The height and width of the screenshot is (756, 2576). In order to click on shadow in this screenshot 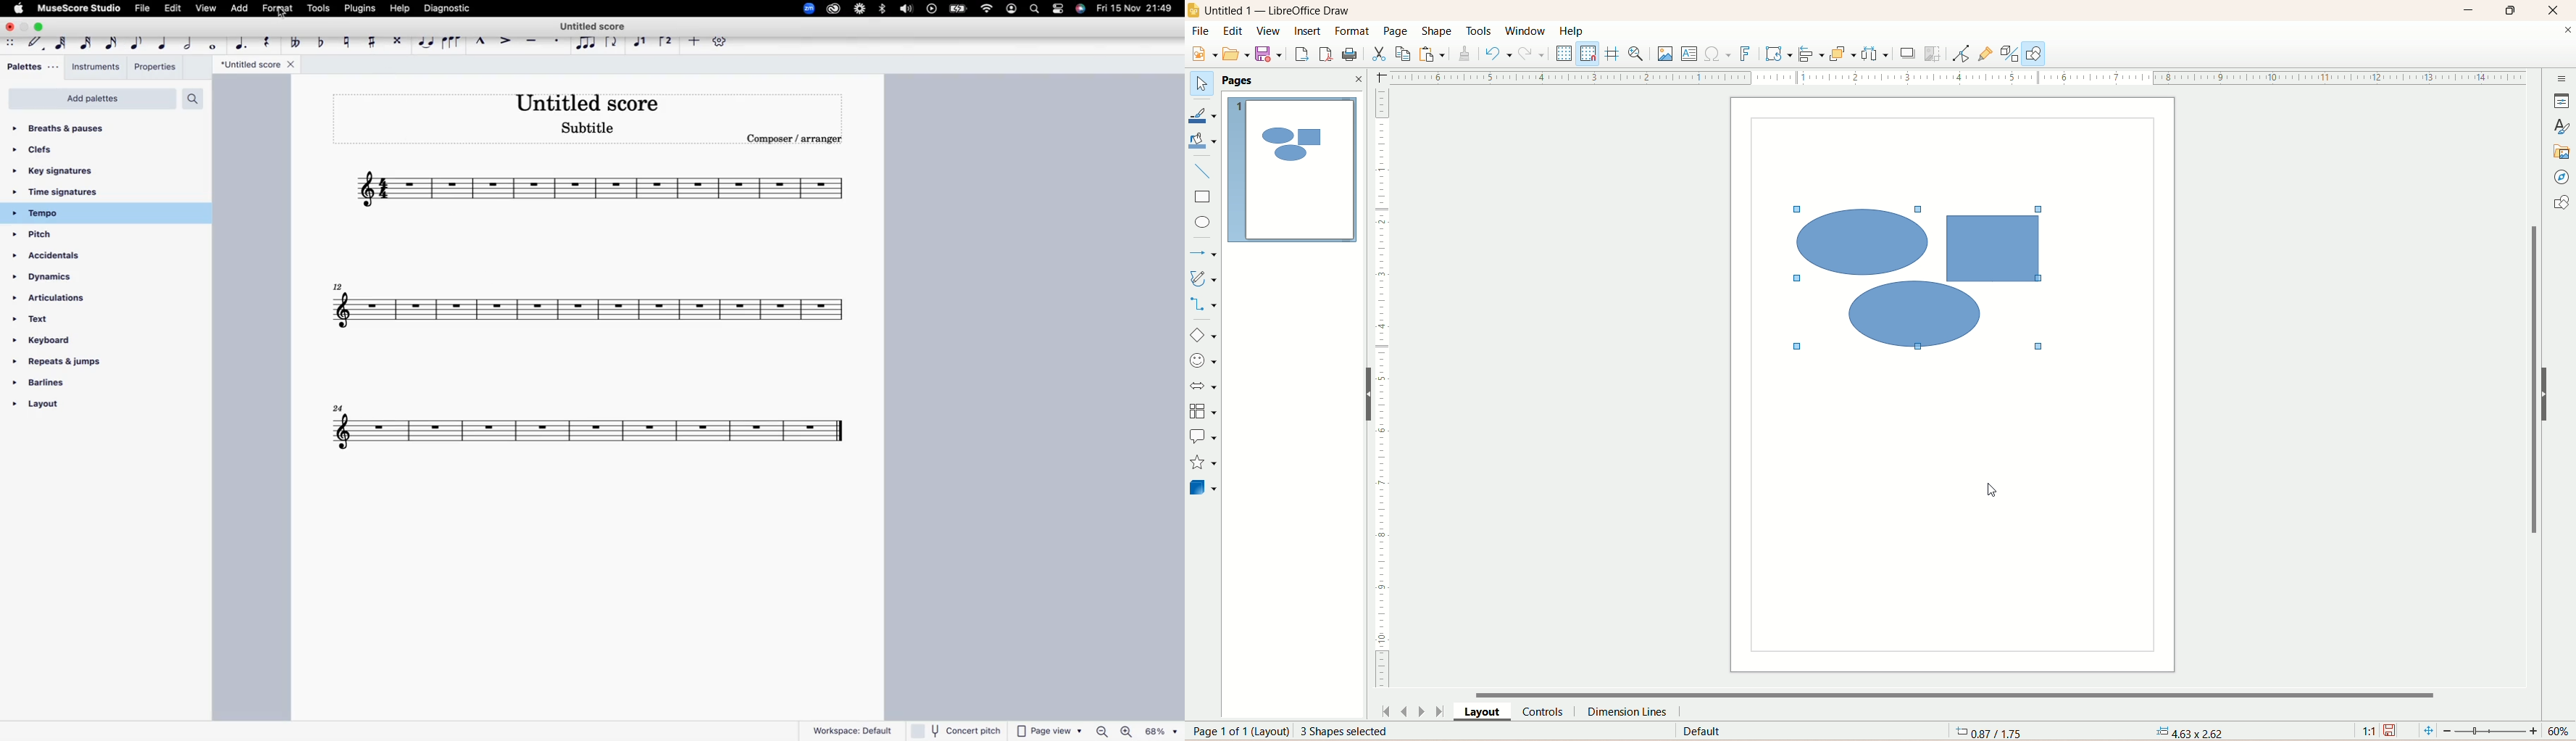, I will do `click(1909, 56)`.